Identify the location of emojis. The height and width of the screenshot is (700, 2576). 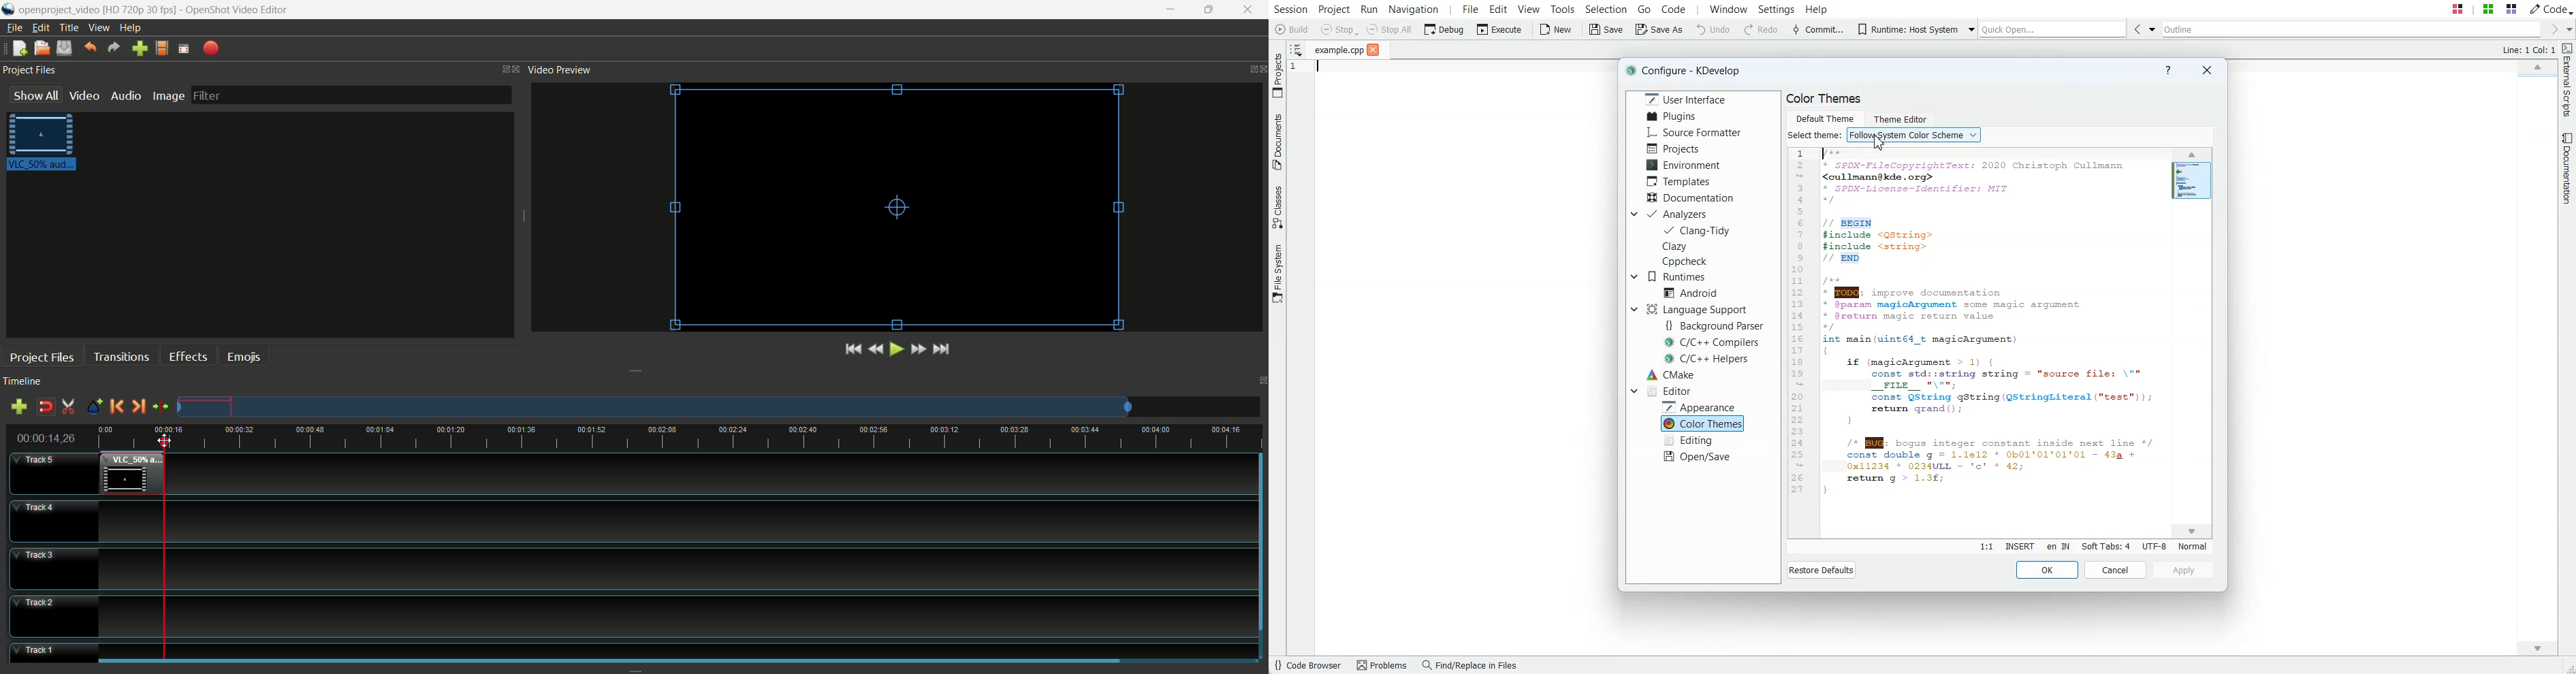
(245, 356).